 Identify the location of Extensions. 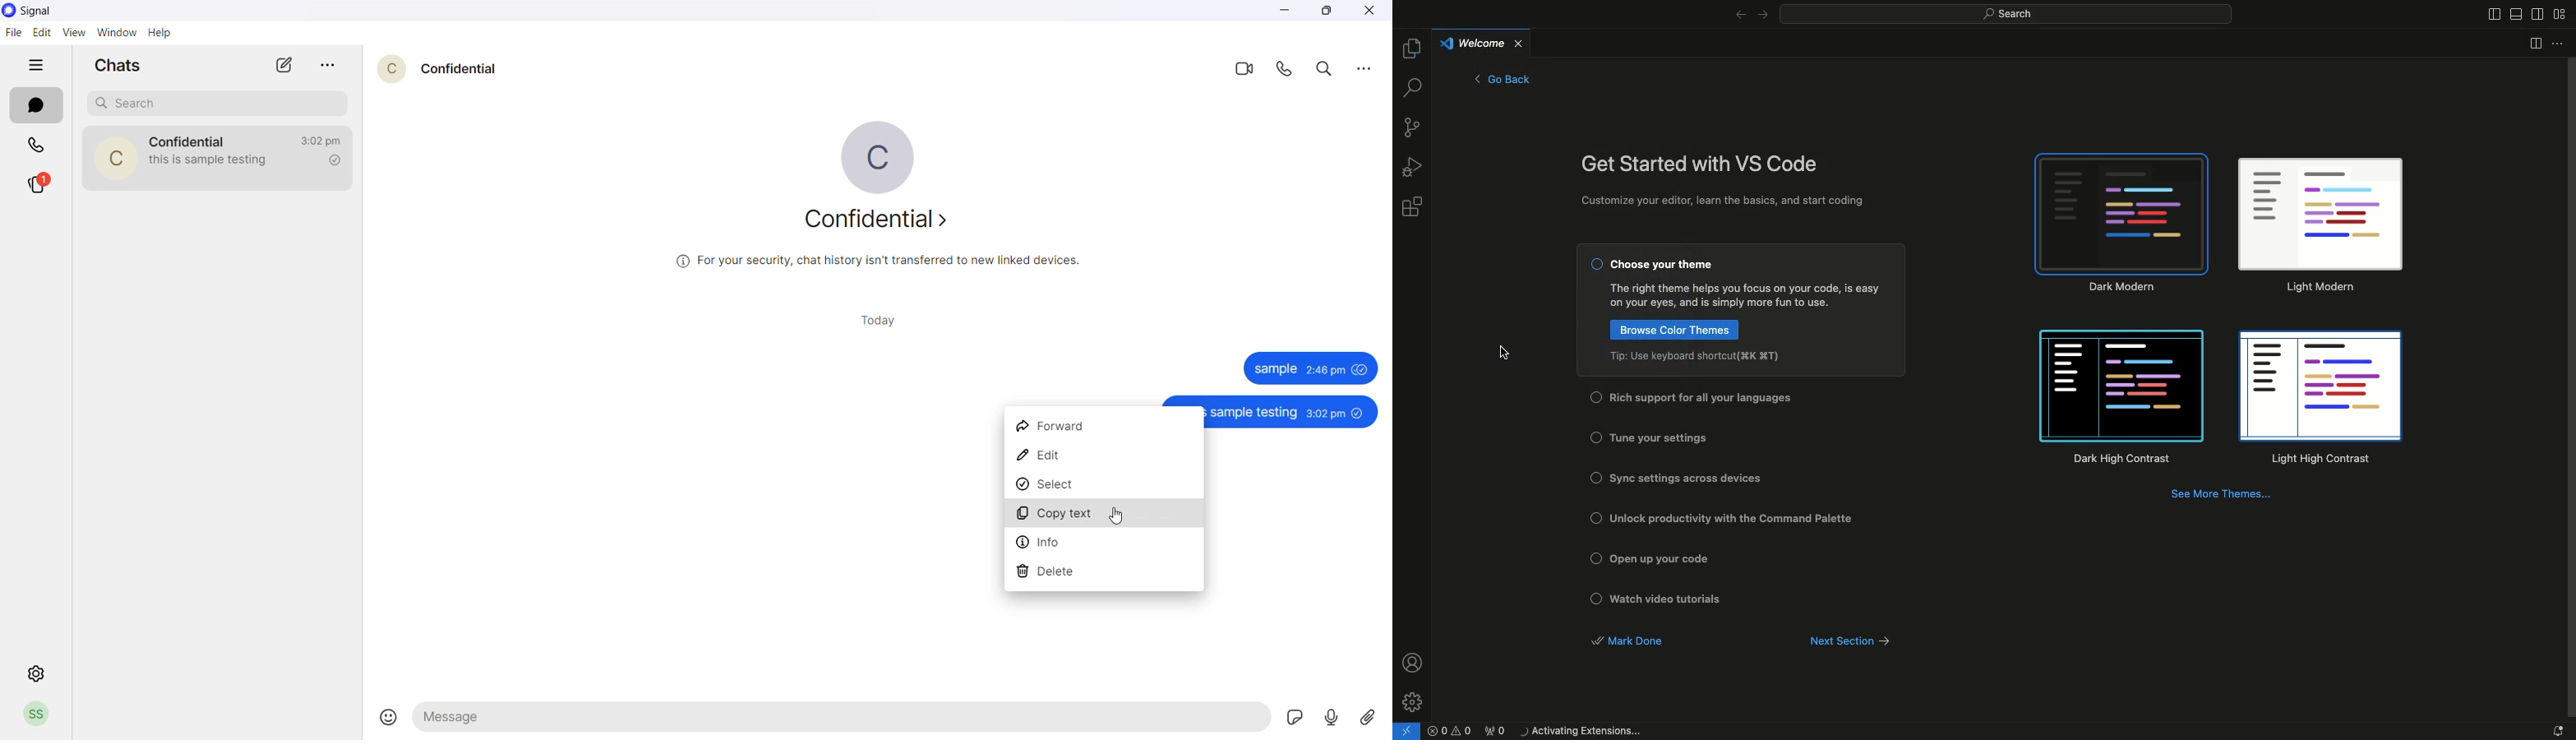
(1414, 208).